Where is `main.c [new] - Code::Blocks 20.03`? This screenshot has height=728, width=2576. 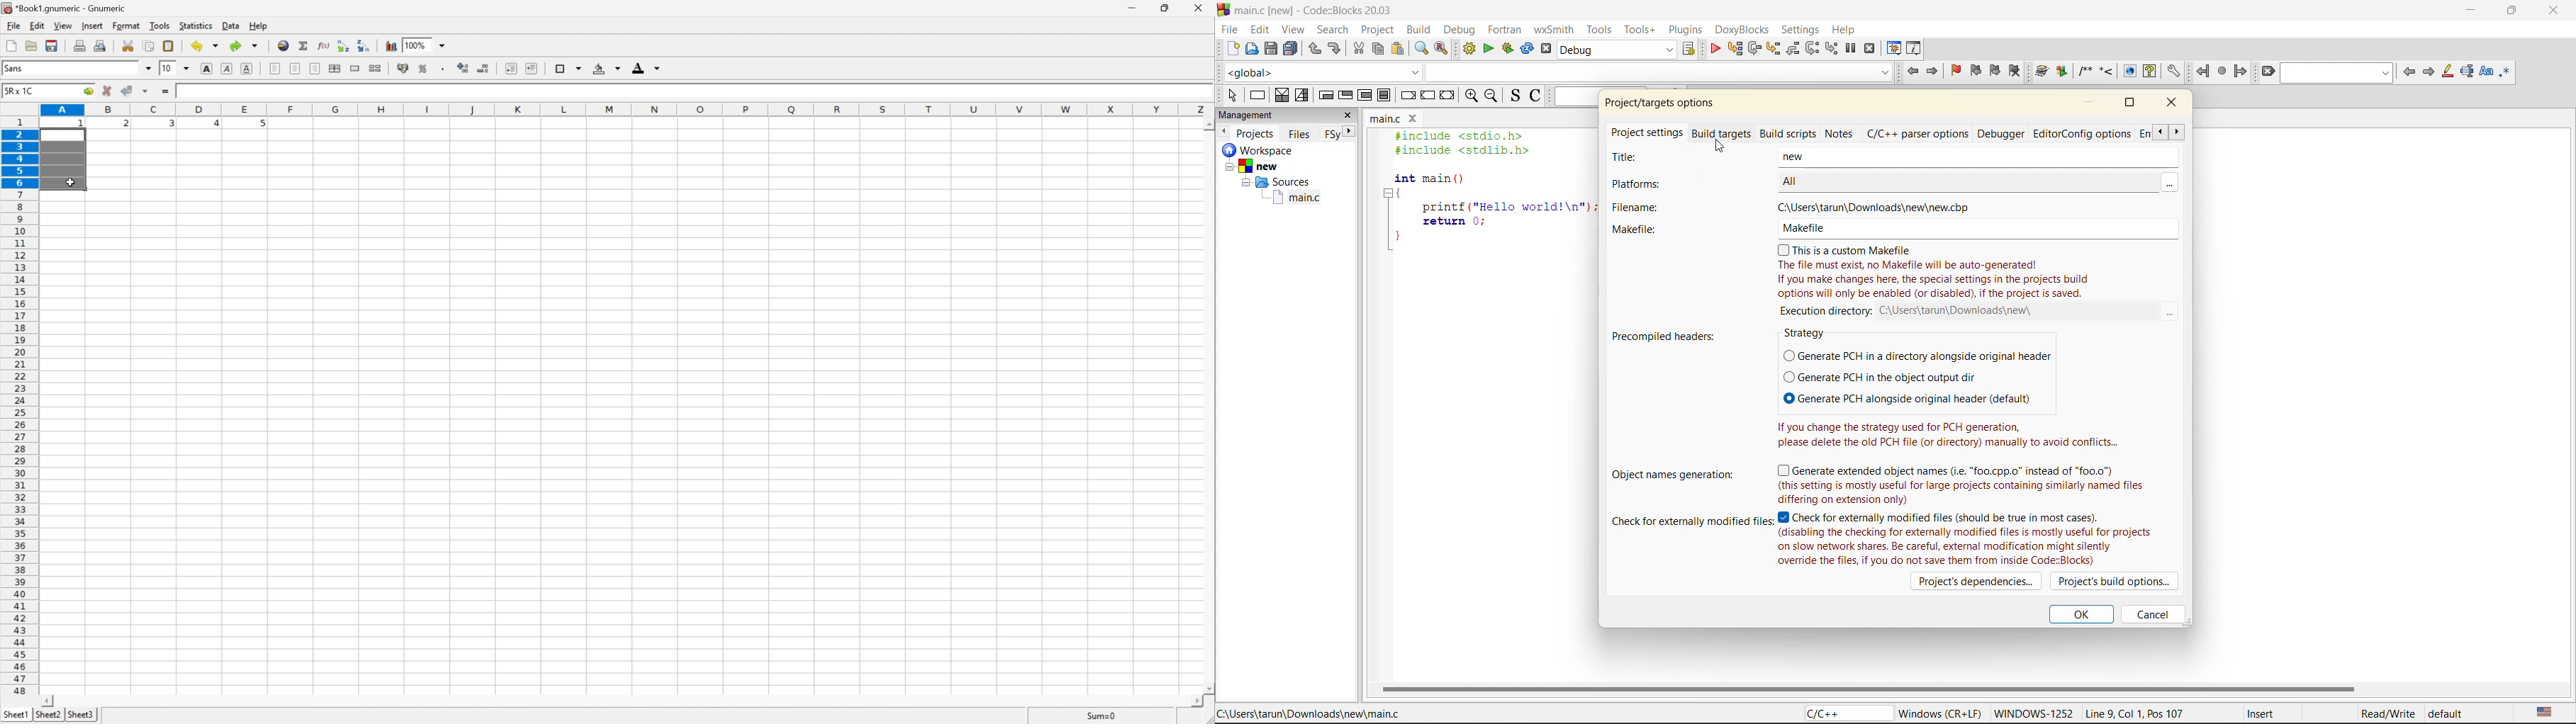
main.c [new] - Code::Blocks 20.03 is located at coordinates (1317, 9).